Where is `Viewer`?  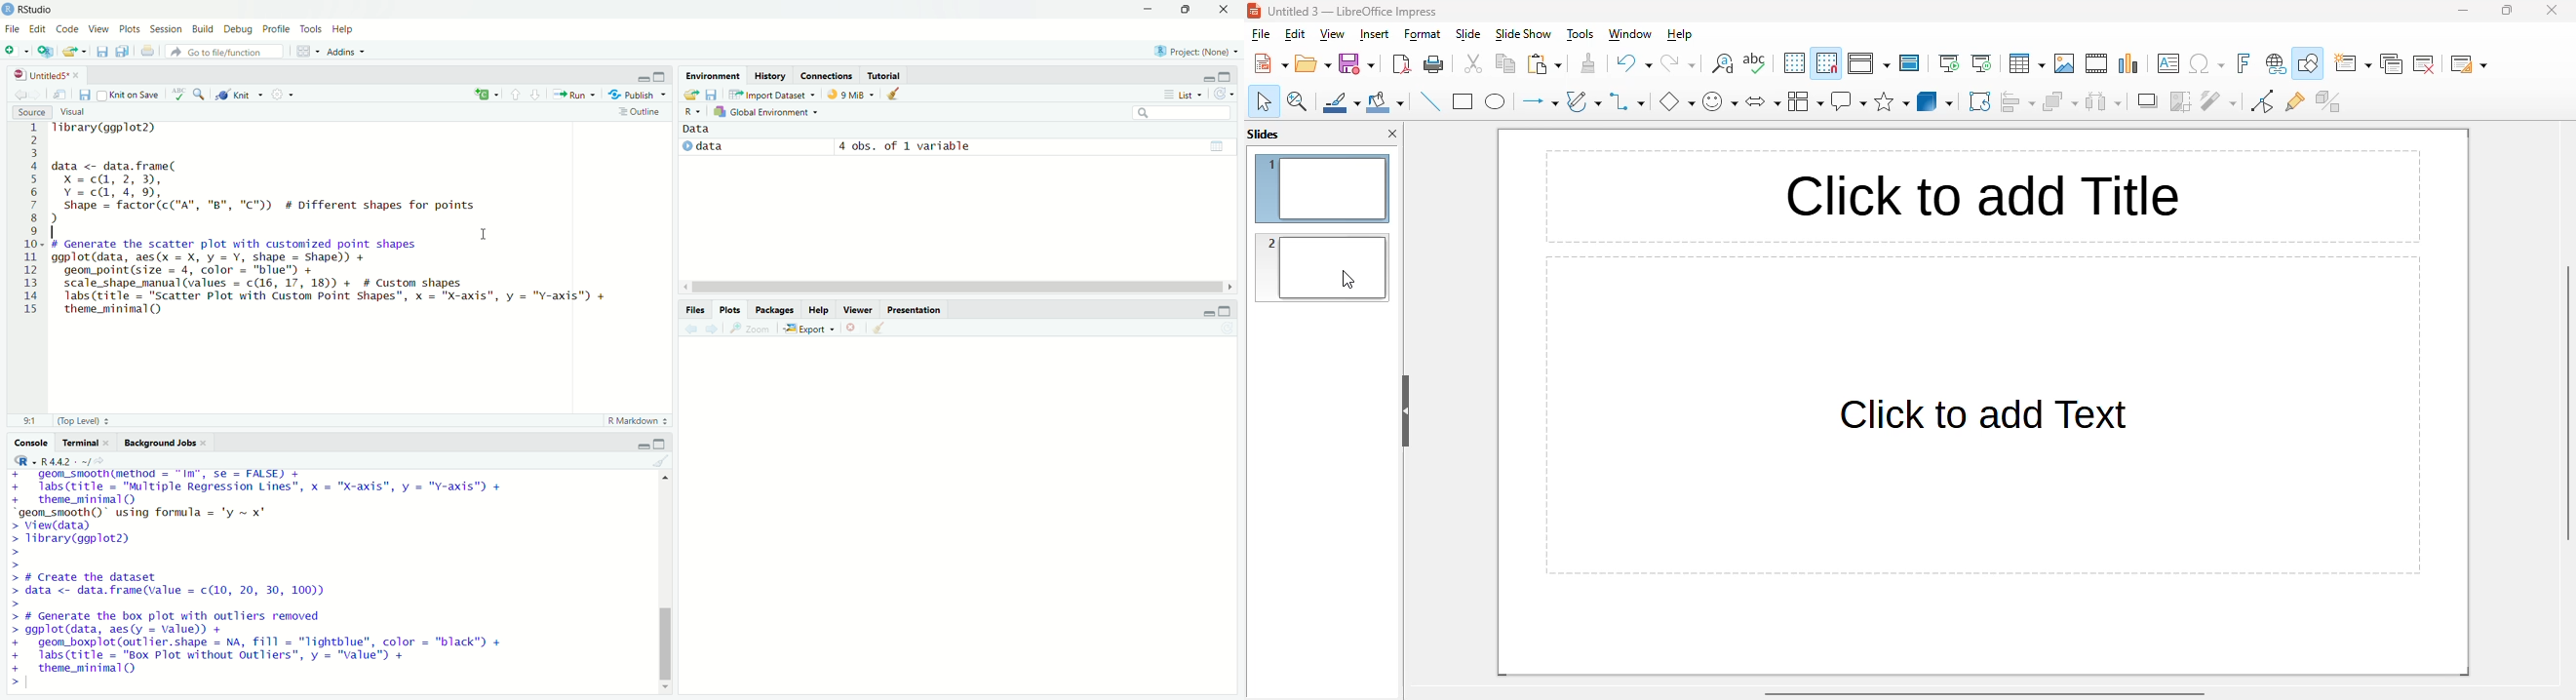
Viewer is located at coordinates (858, 309).